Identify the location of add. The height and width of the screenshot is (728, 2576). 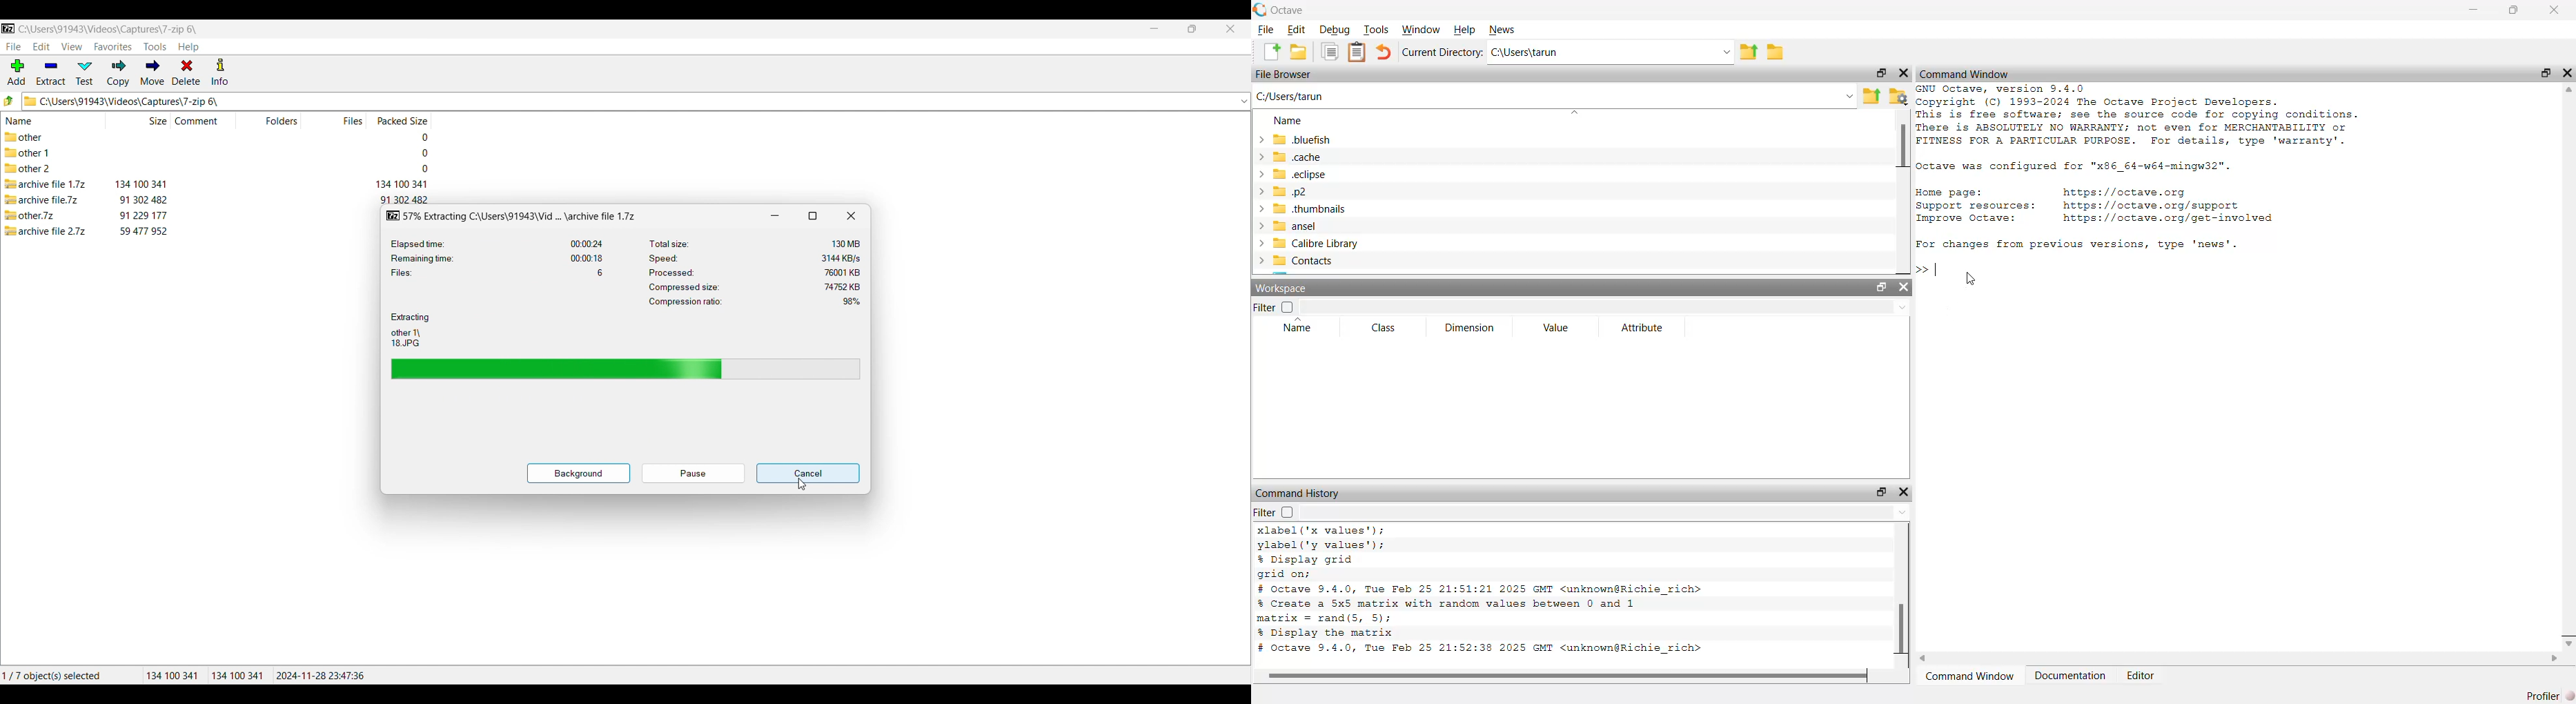
(1269, 52).